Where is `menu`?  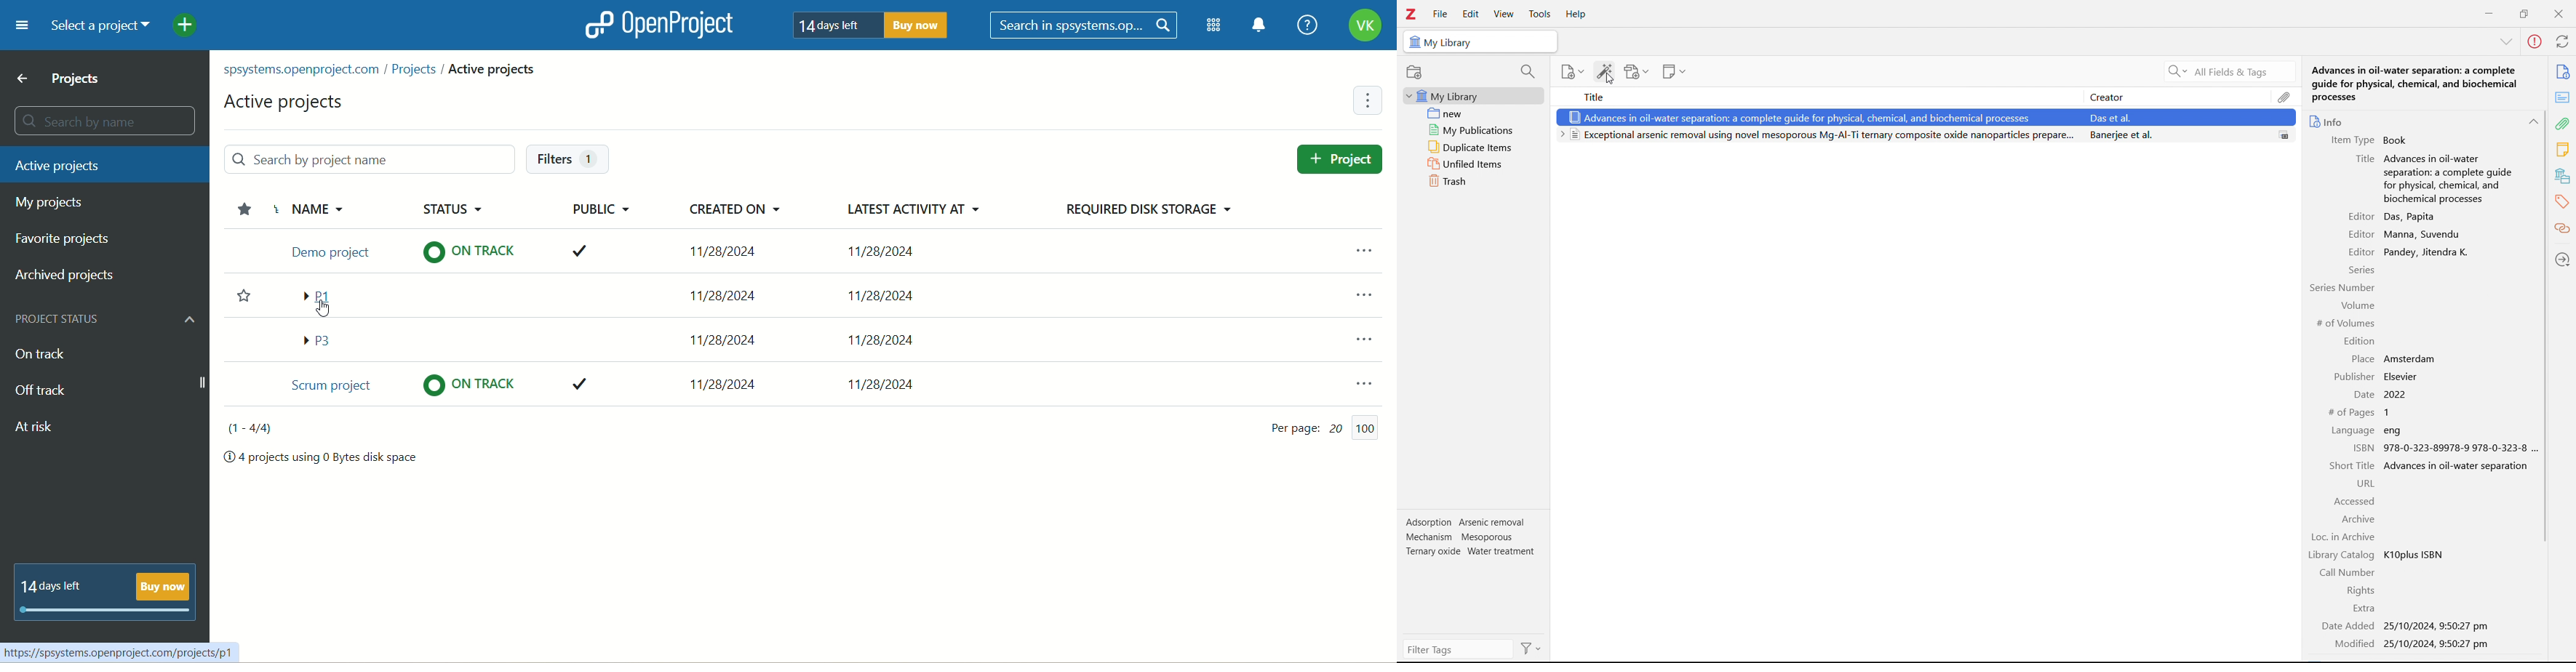
menu is located at coordinates (1363, 290).